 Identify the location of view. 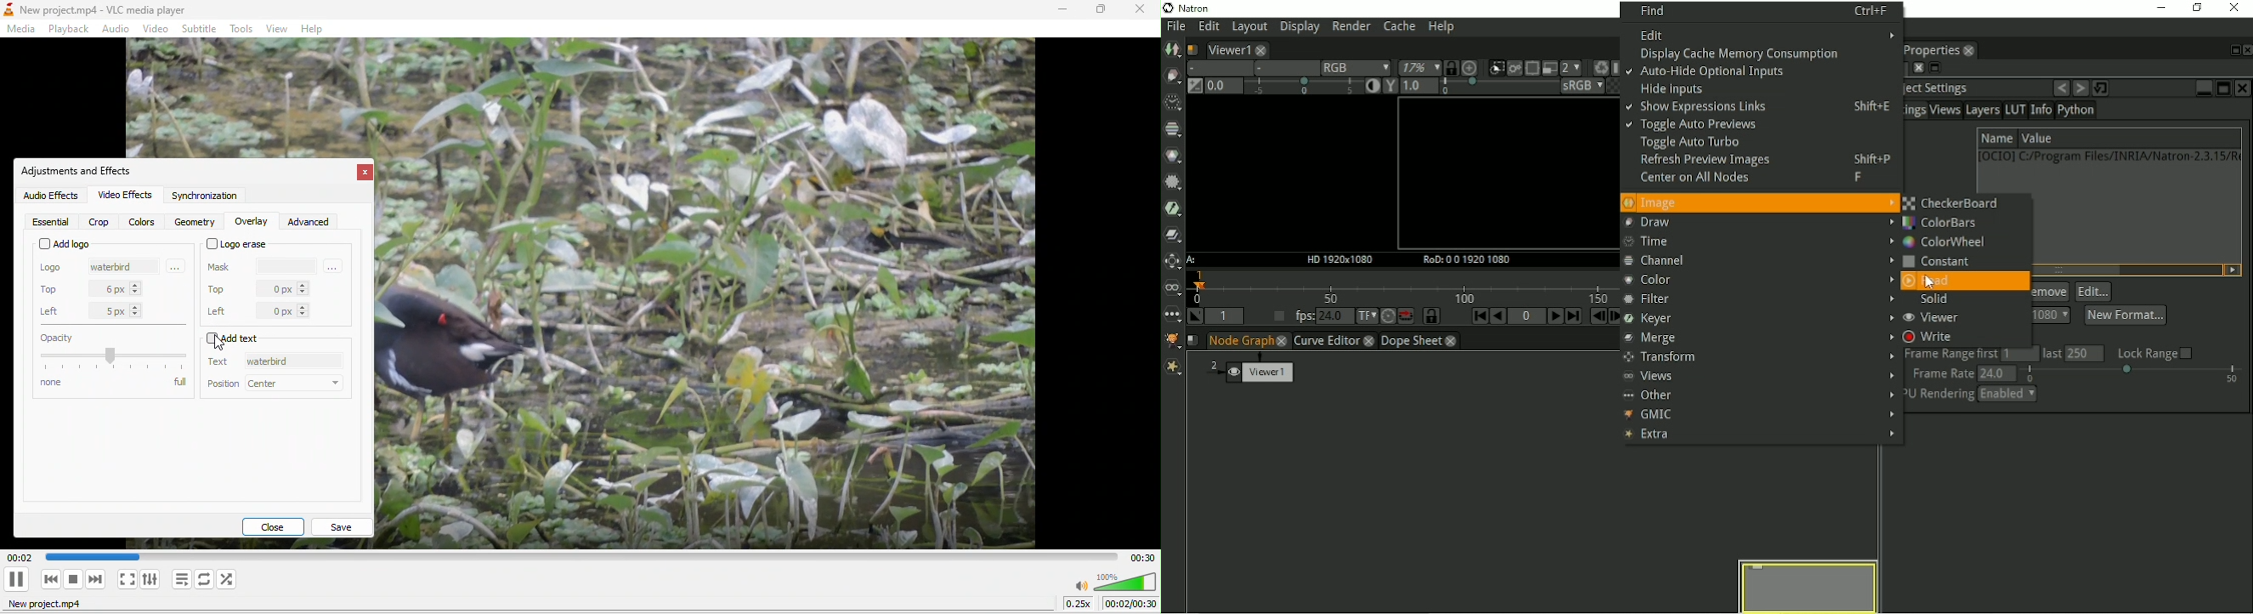
(278, 28).